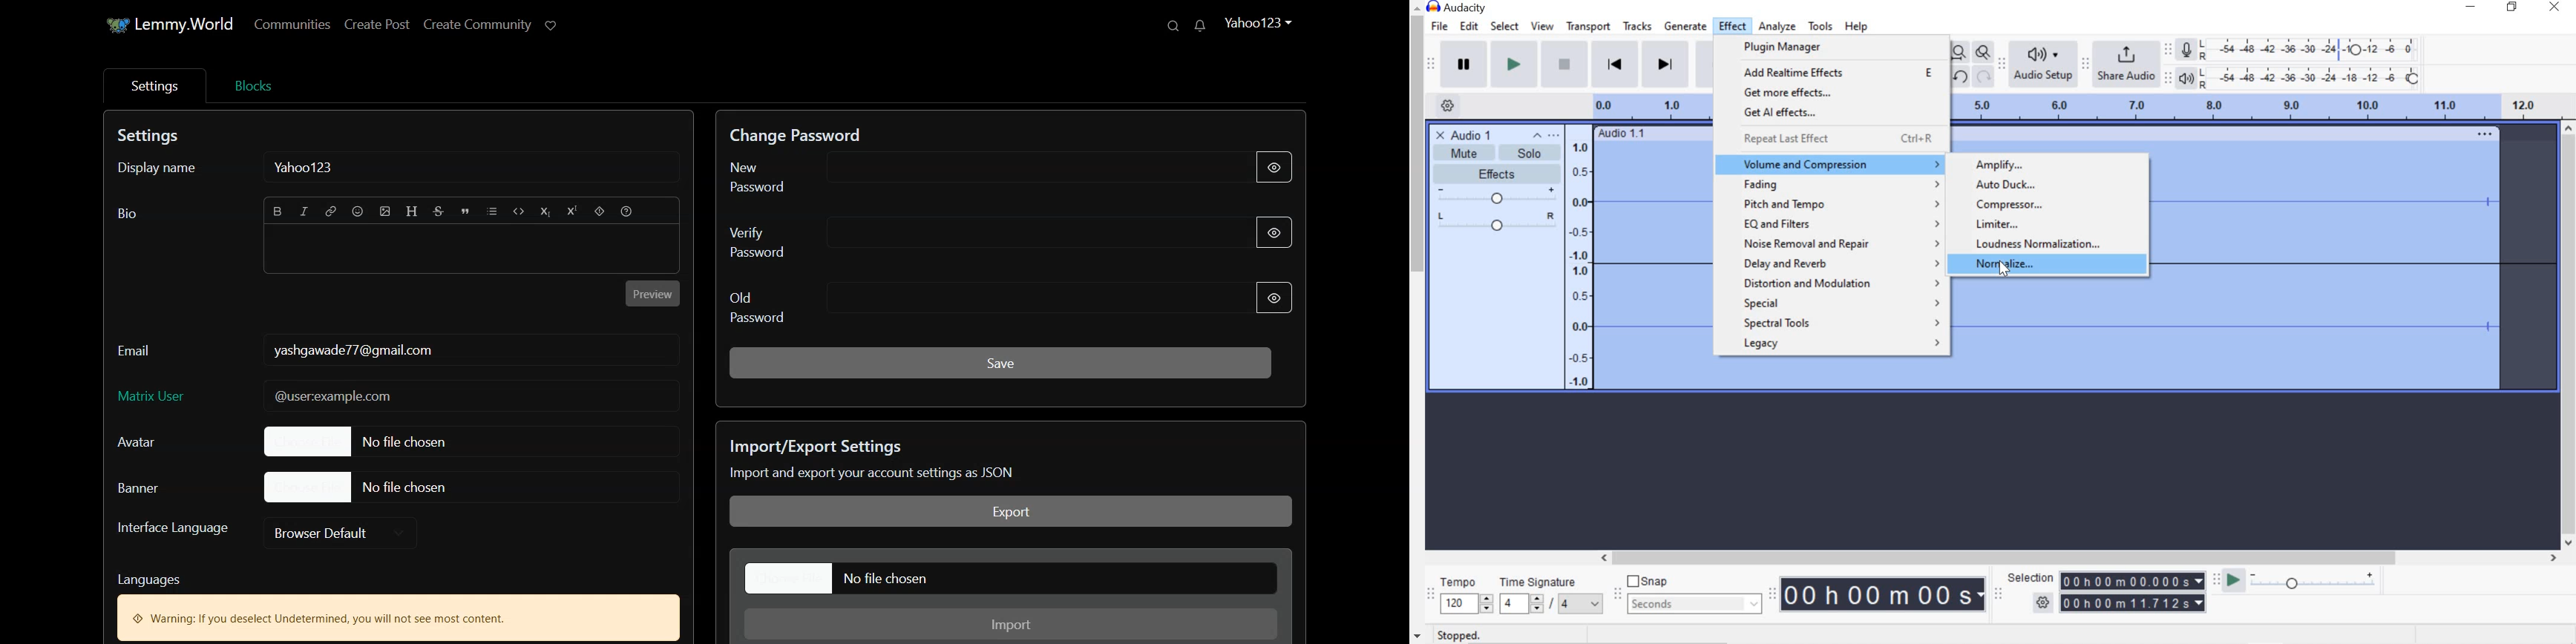  What do you see at coordinates (2188, 78) in the screenshot?
I see `Playback meter` at bounding box center [2188, 78].